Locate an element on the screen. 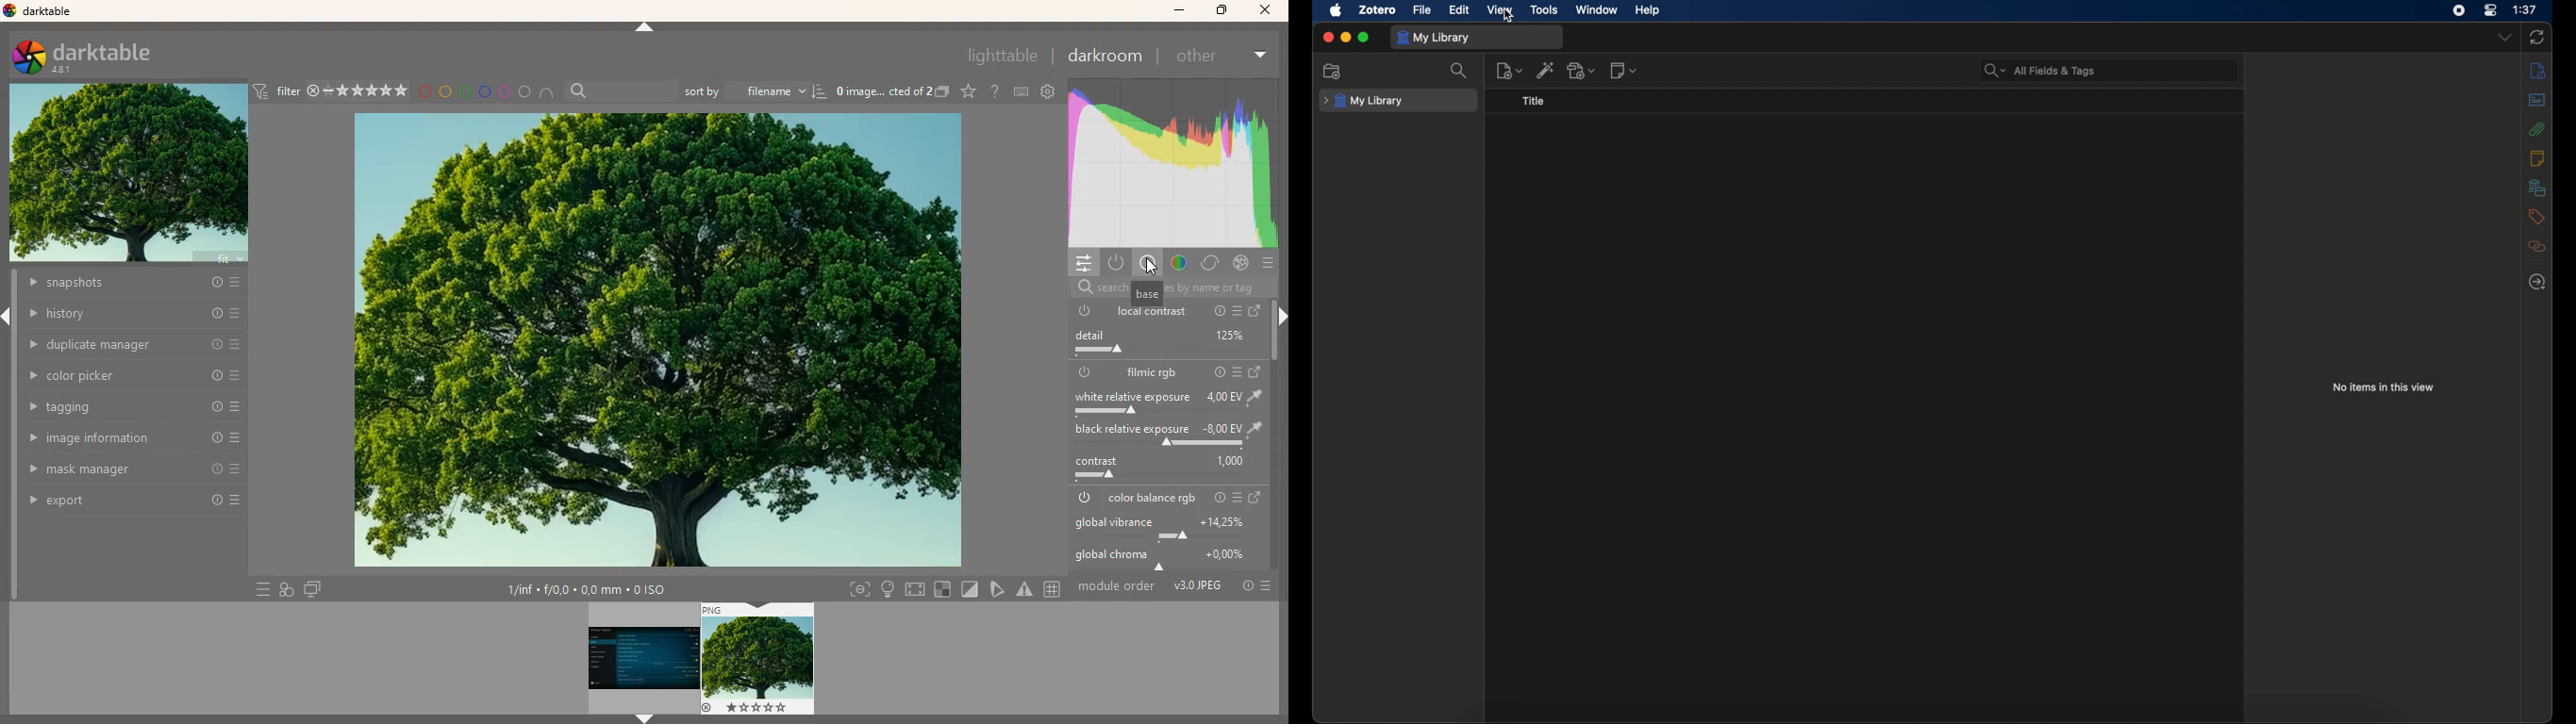 Image resolution: width=2576 pixels, height=728 pixels. close is located at coordinates (1326, 37).